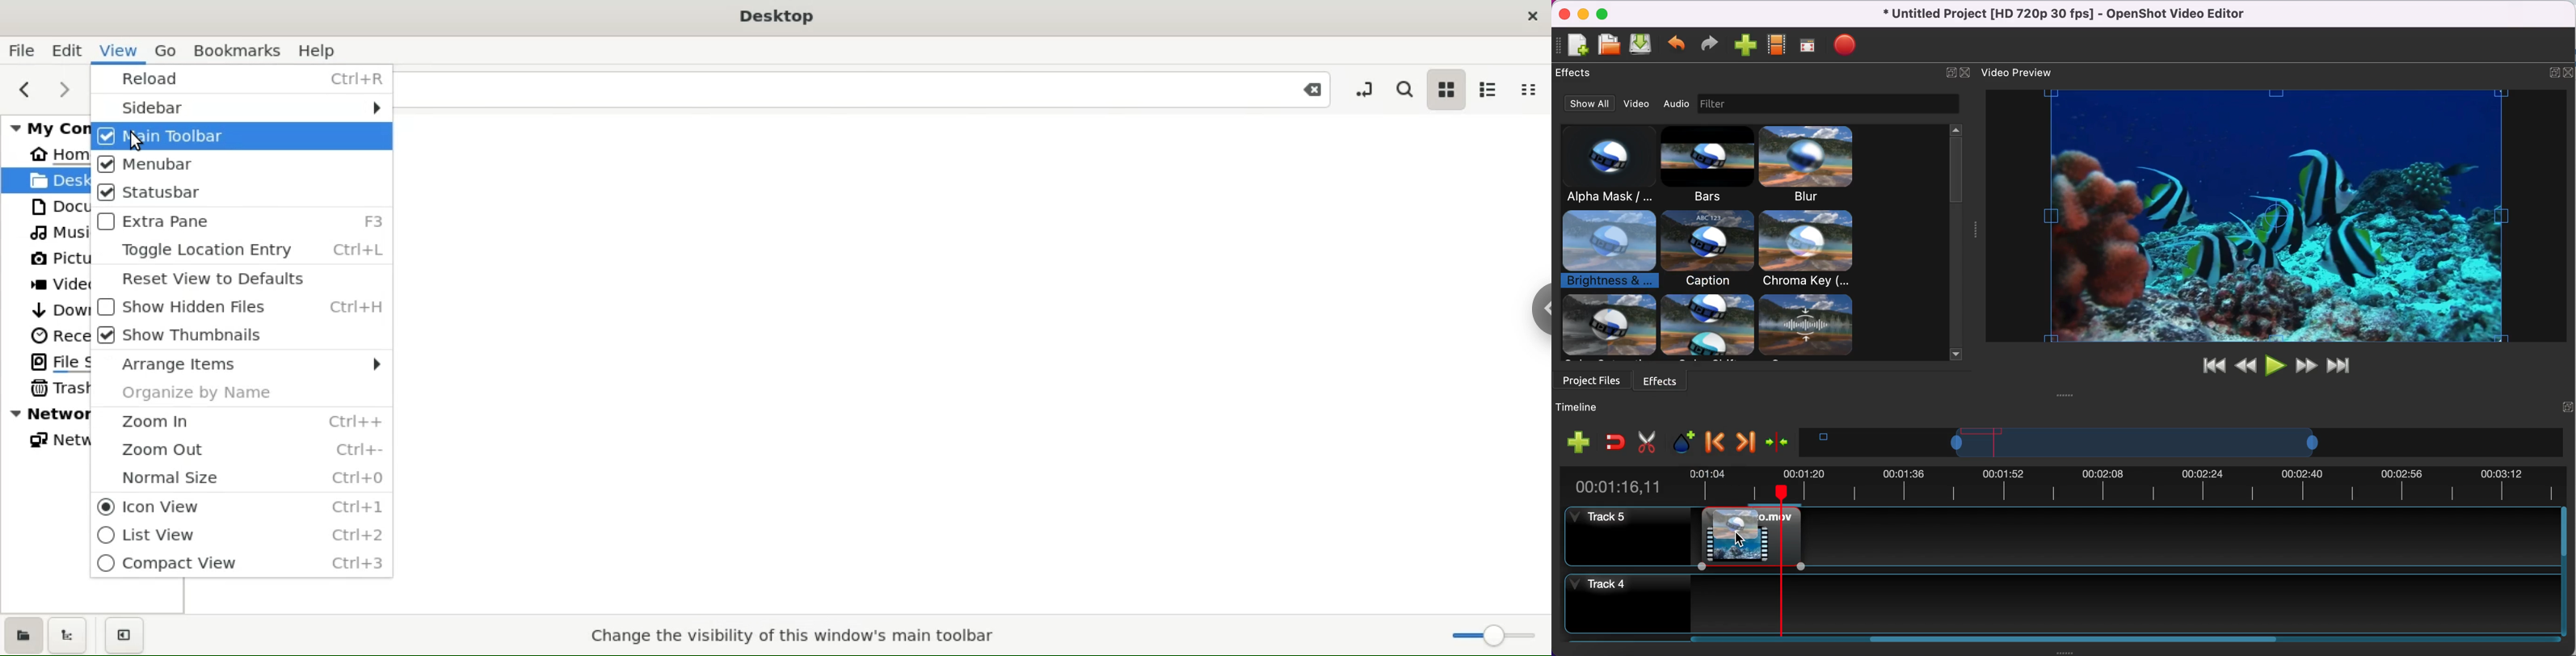 Image resolution: width=2576 pixels, height=672 pixels. Describe the element at coordinates (2209, 367) in the screenshot. I see `jump to start` at that location.